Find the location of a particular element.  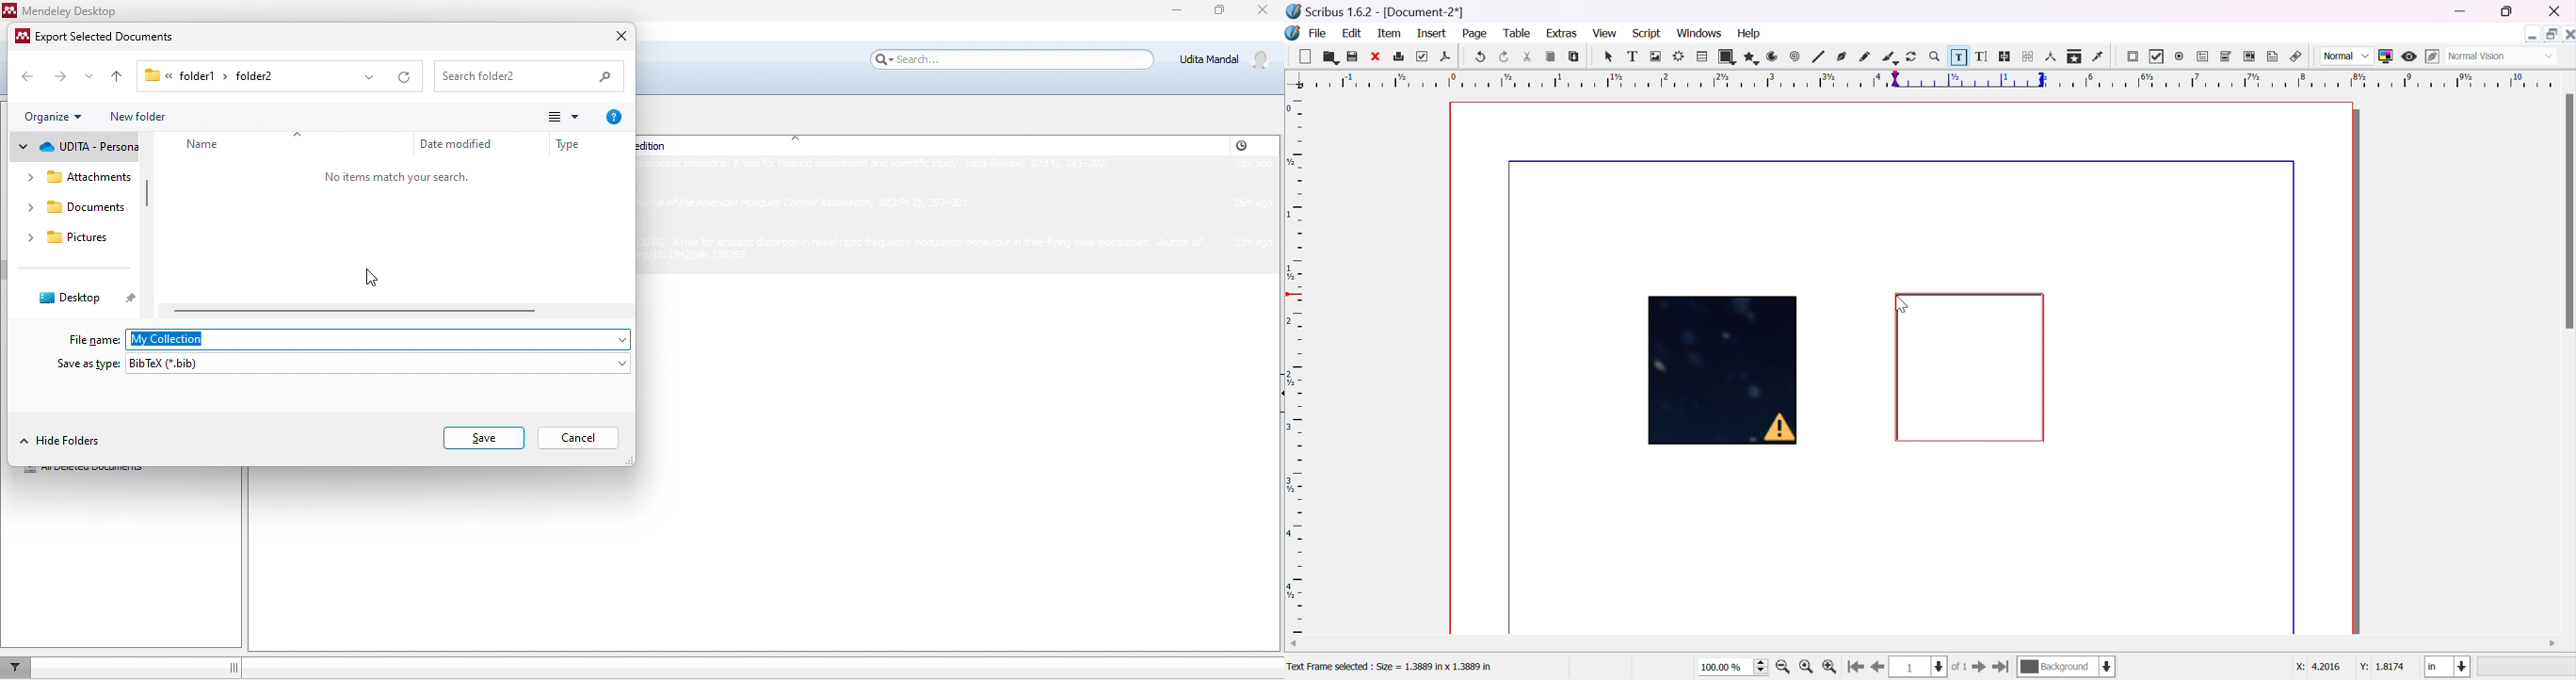

windows is located at coordinates (1699, 34).